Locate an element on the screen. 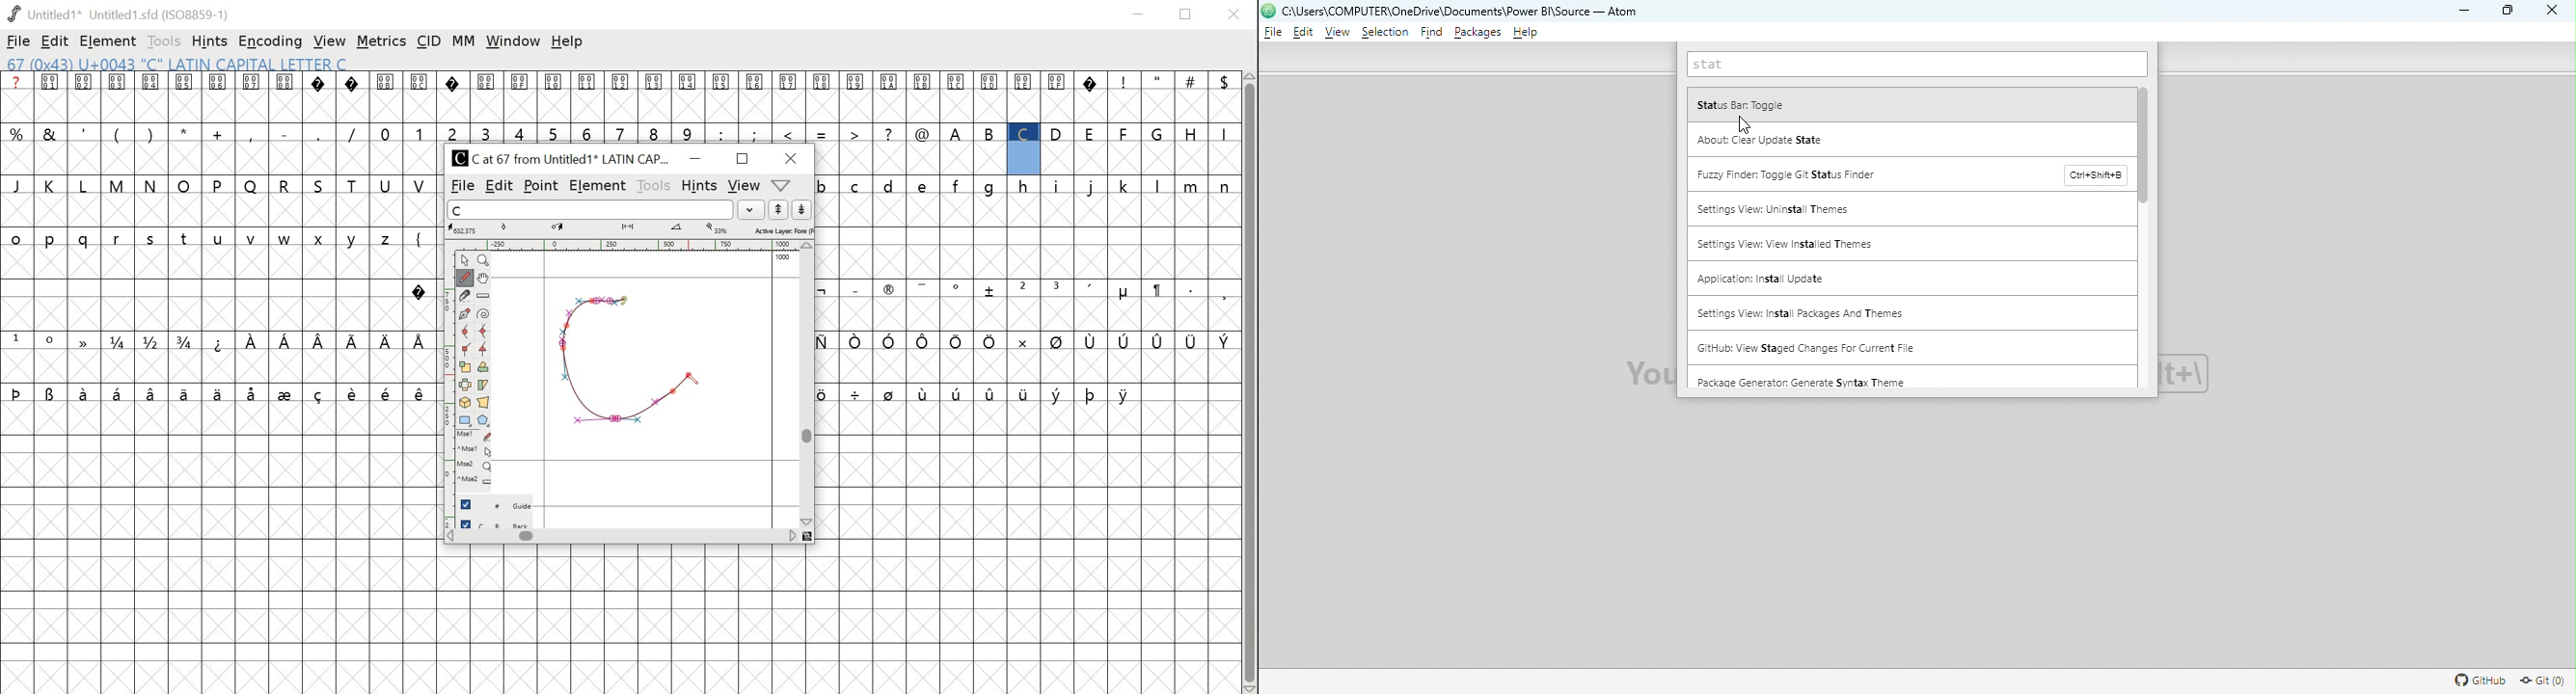 This screenshot has height=700, width=2576. 1000 is located at coordinates (782, 257).